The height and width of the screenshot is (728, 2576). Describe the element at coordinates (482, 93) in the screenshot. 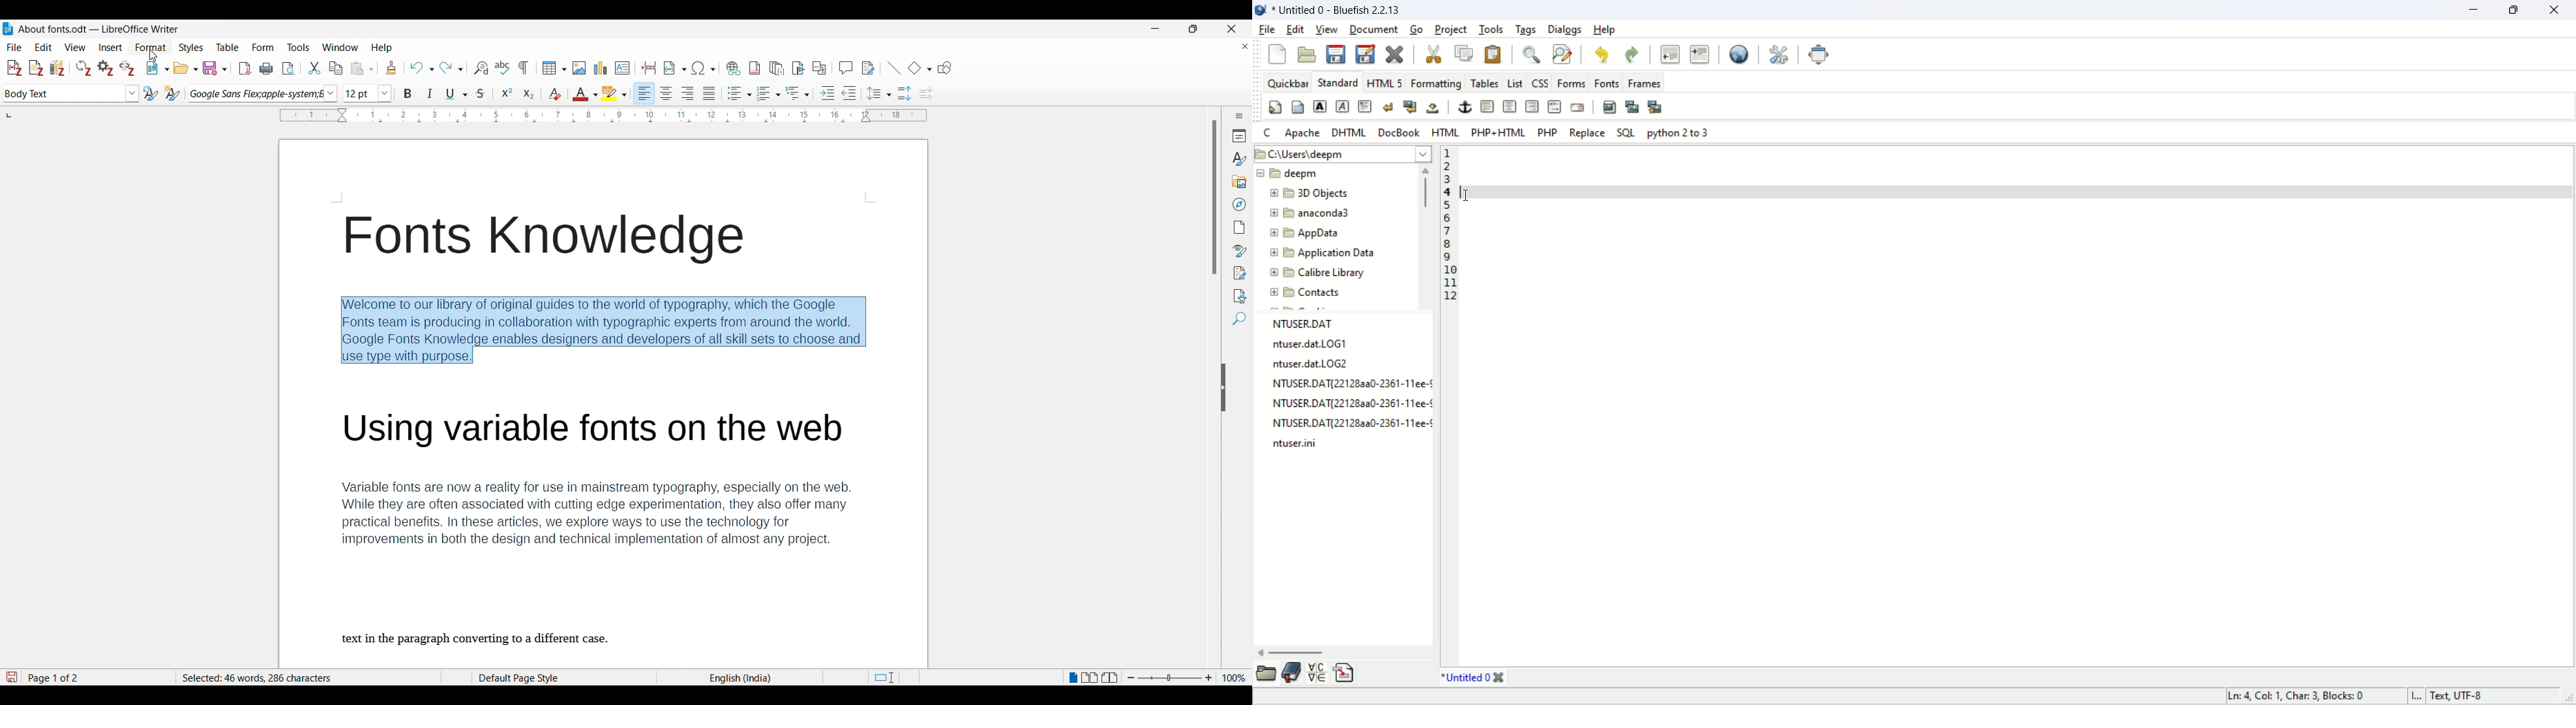

I see `Strike through` at that location.